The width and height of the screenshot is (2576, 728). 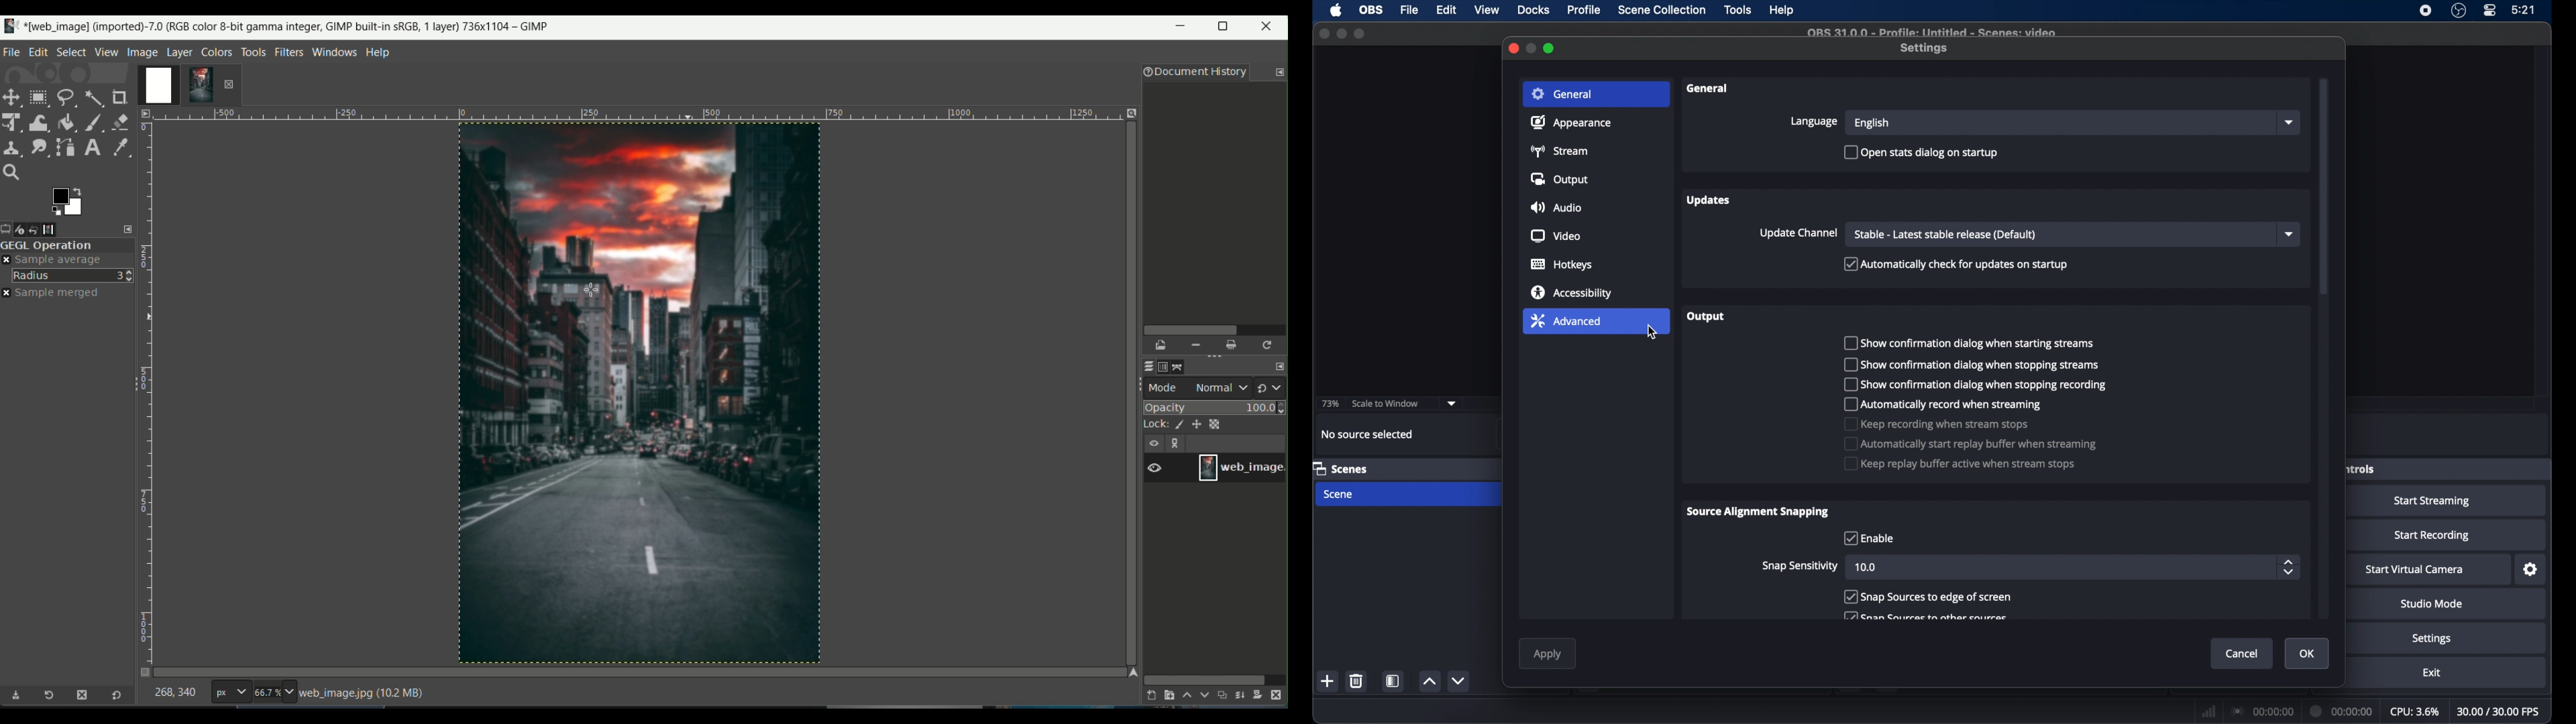 I want to click on start recording, so click(x=2431, y=536).